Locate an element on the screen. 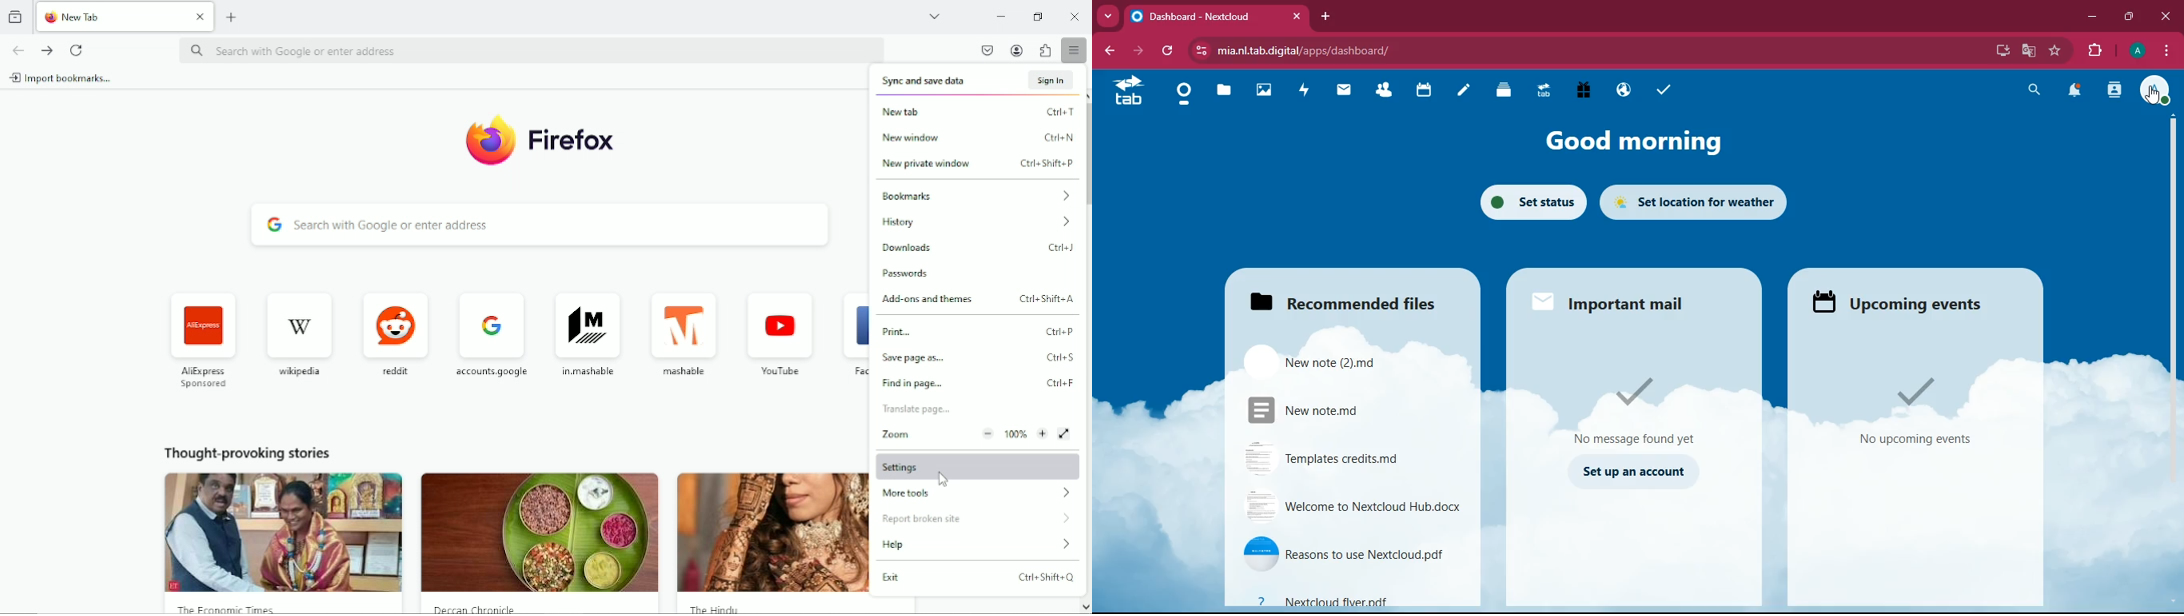 This screenshot has height=616, width=2184. history is located at coordinates (975, 222).